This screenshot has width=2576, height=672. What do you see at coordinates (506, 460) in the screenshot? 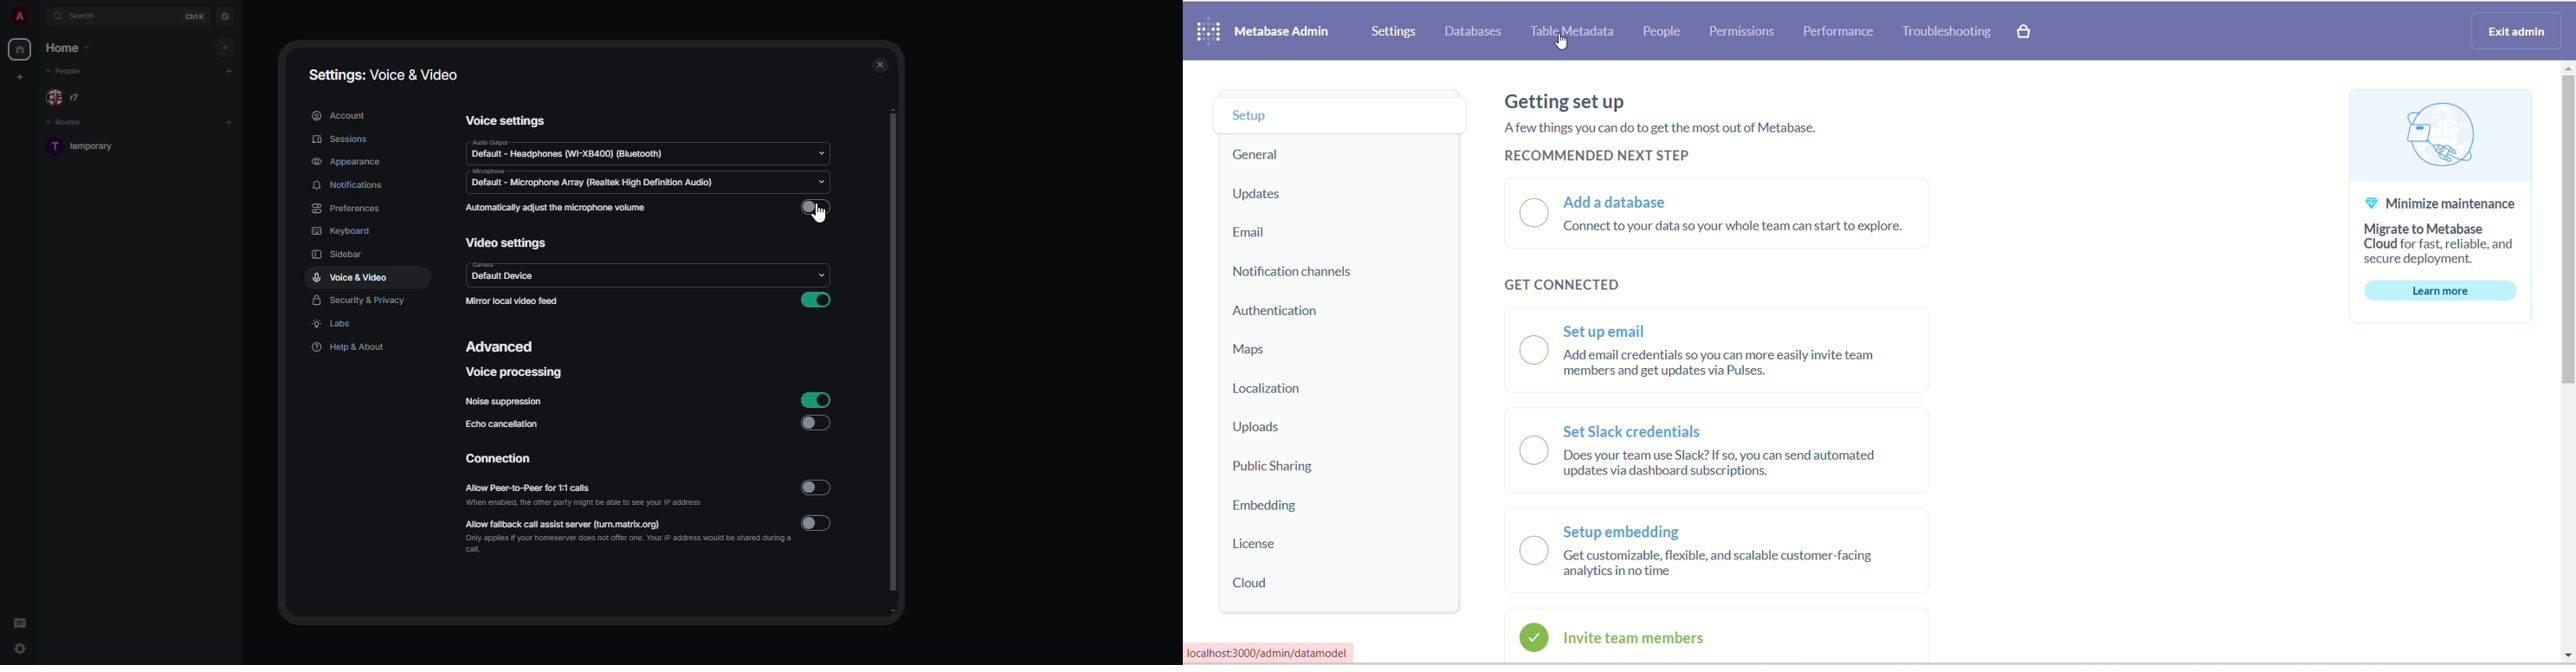
I see `connection` at bounding box center [506, 460].